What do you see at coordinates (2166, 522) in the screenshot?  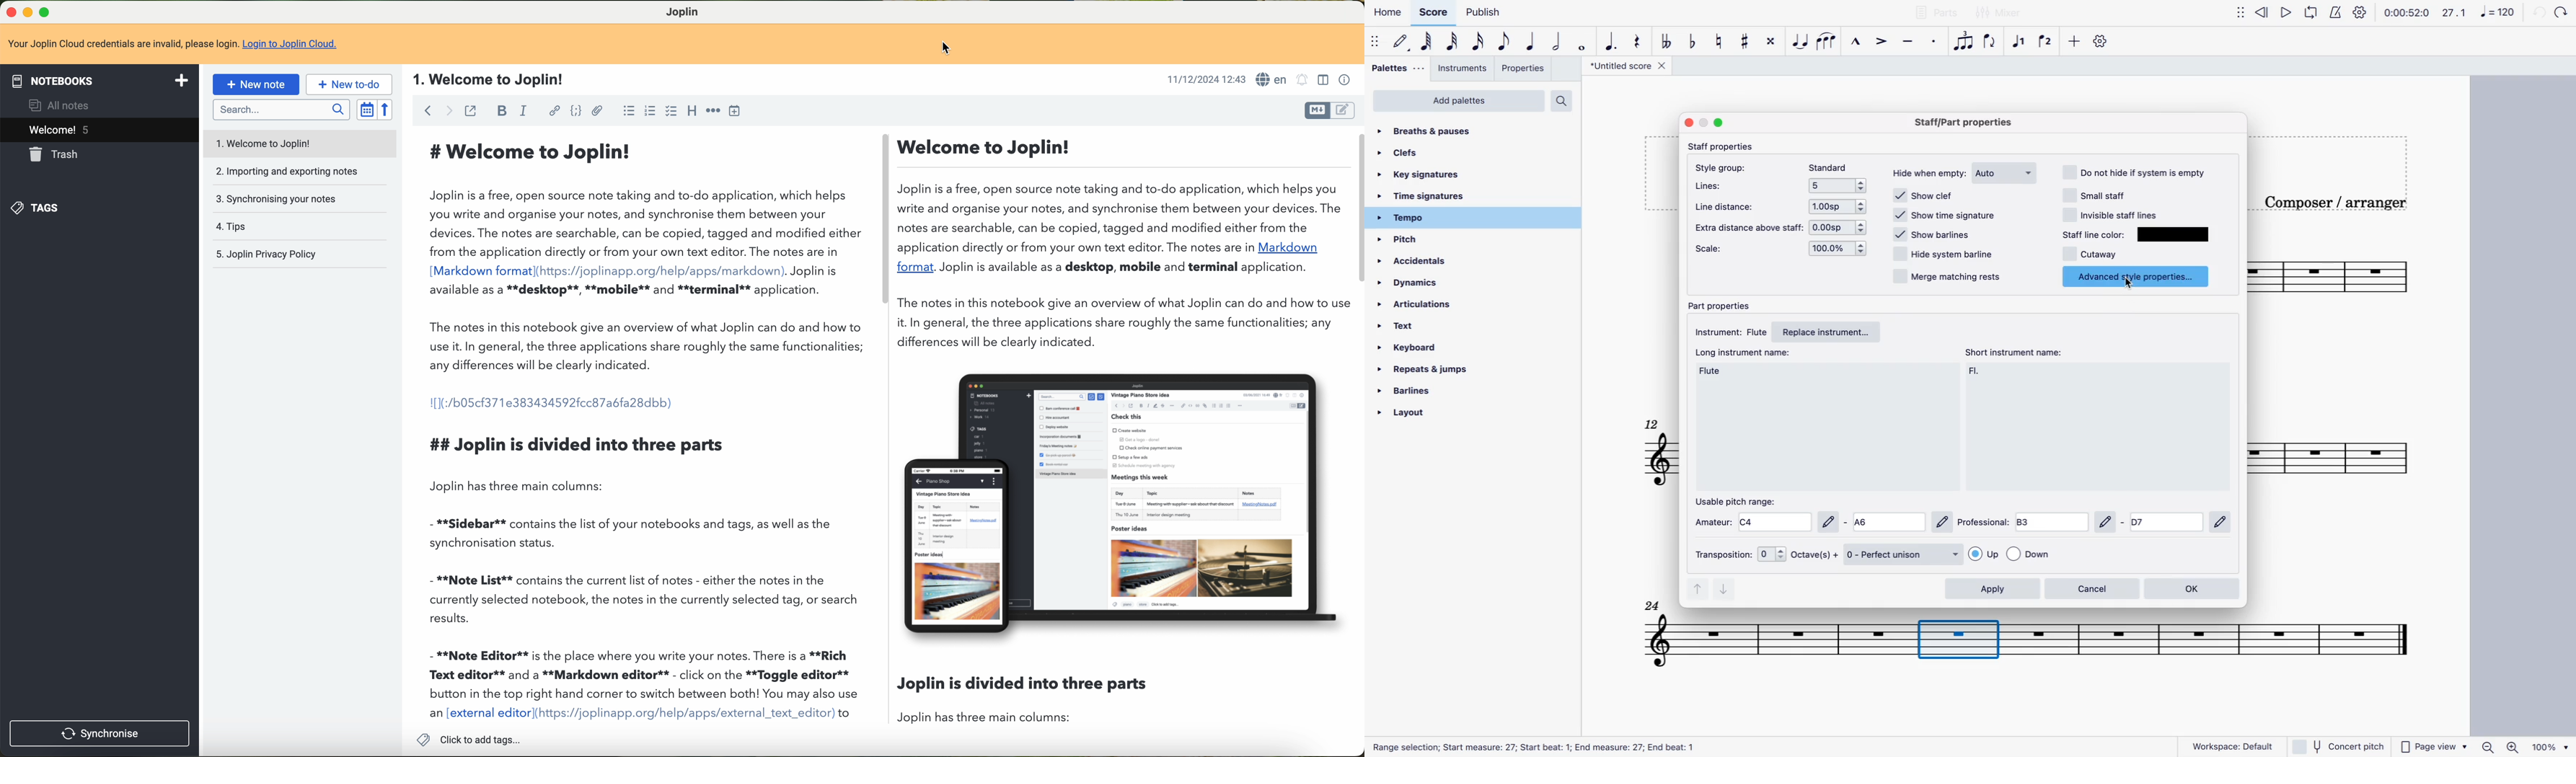 I see `` at bounding box center [2166, 522].